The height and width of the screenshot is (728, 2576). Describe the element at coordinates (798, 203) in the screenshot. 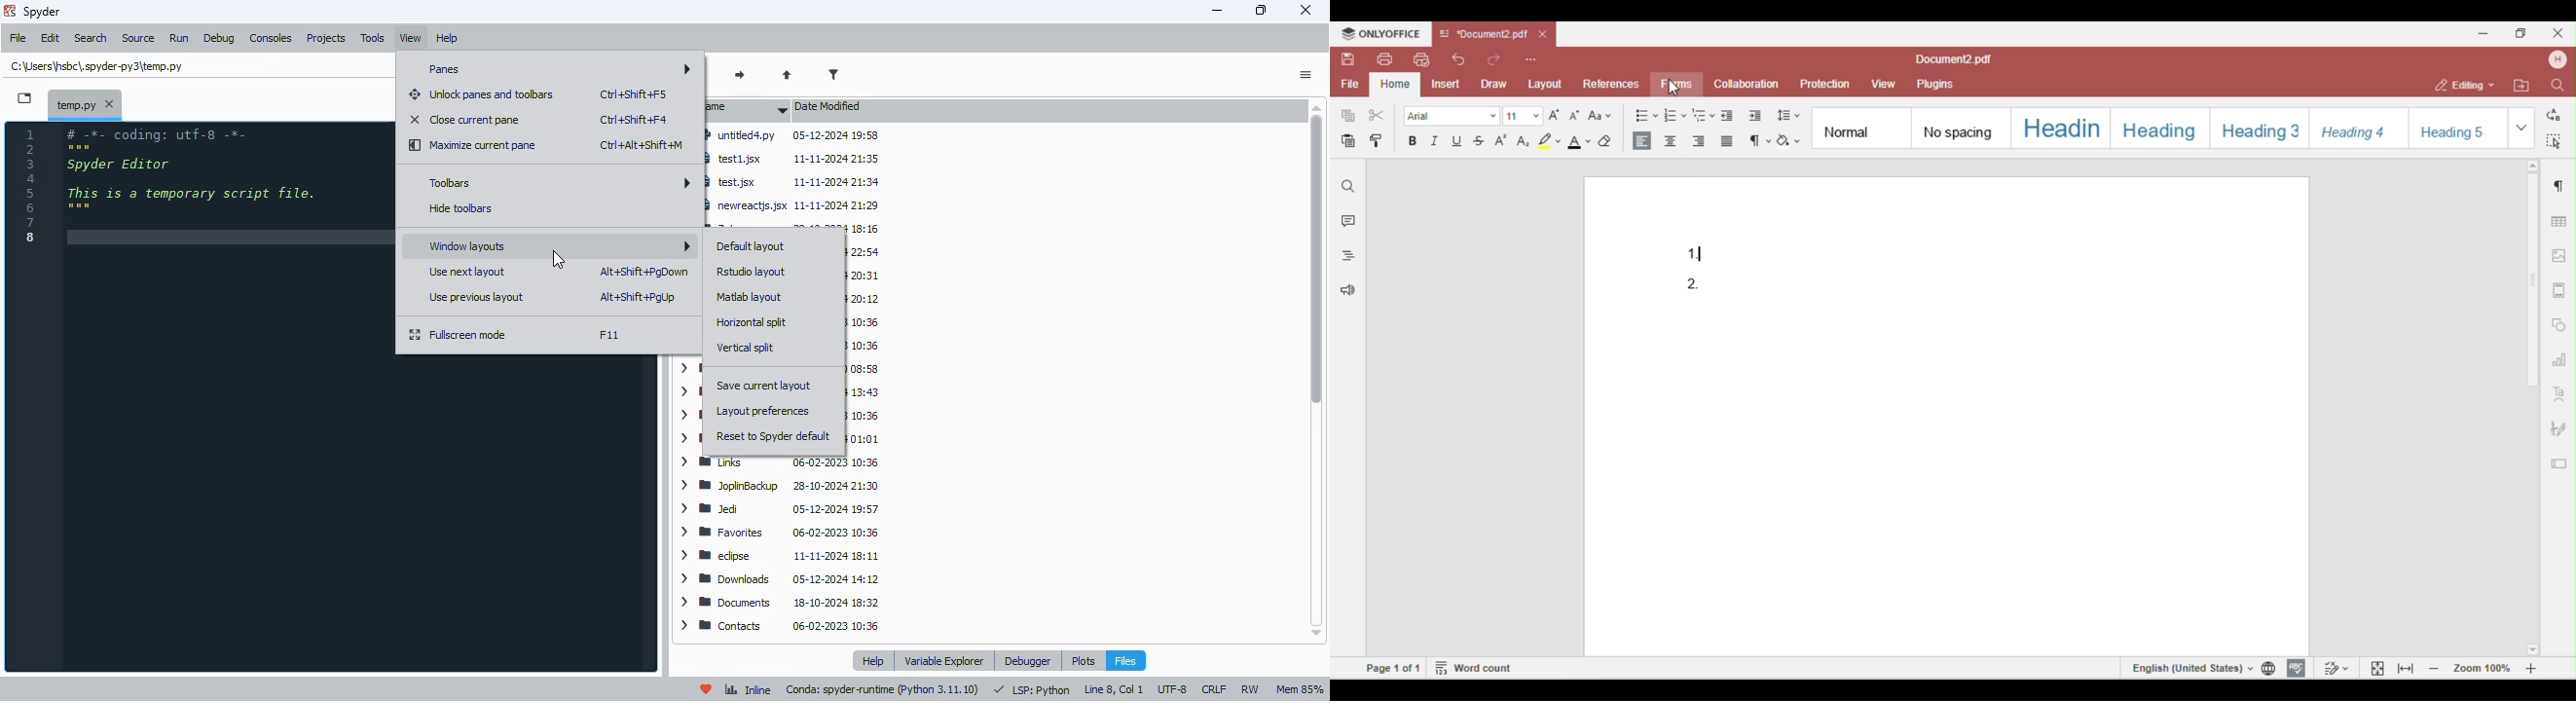

I see `newreactjs.jsx` at that location.